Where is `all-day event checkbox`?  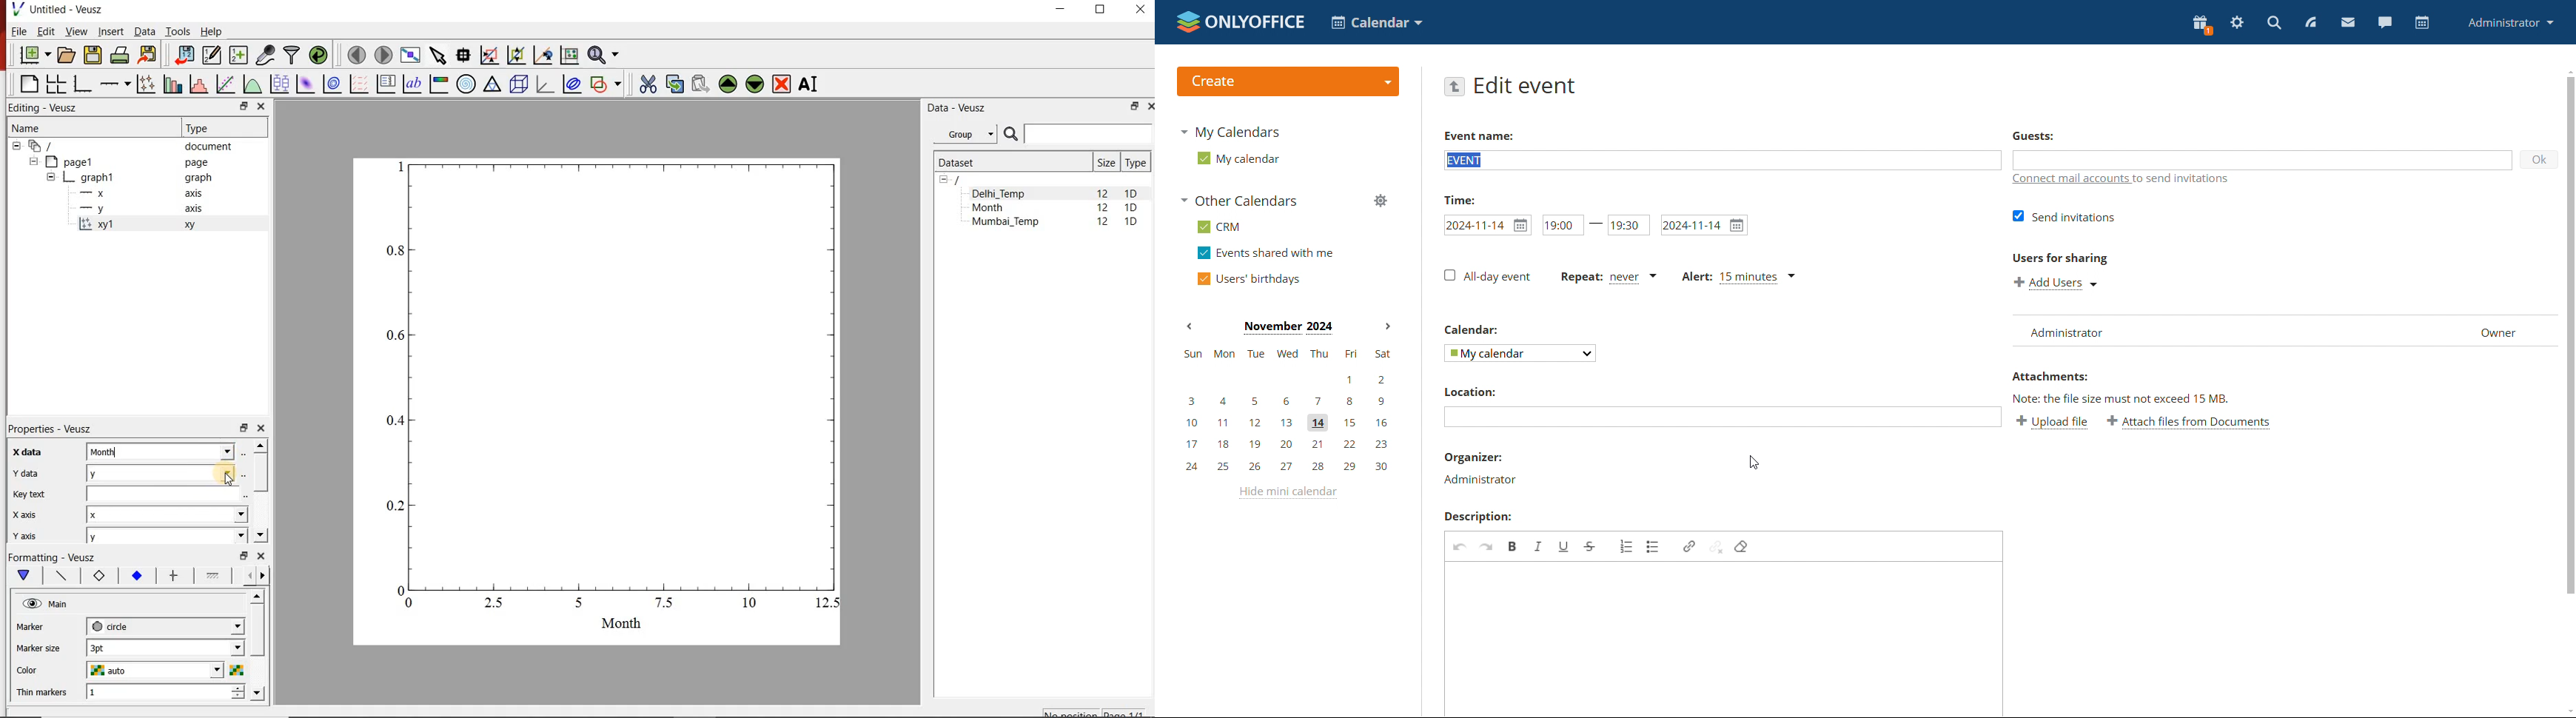
all-day event checkbox is located at coordinates (1487, 276).